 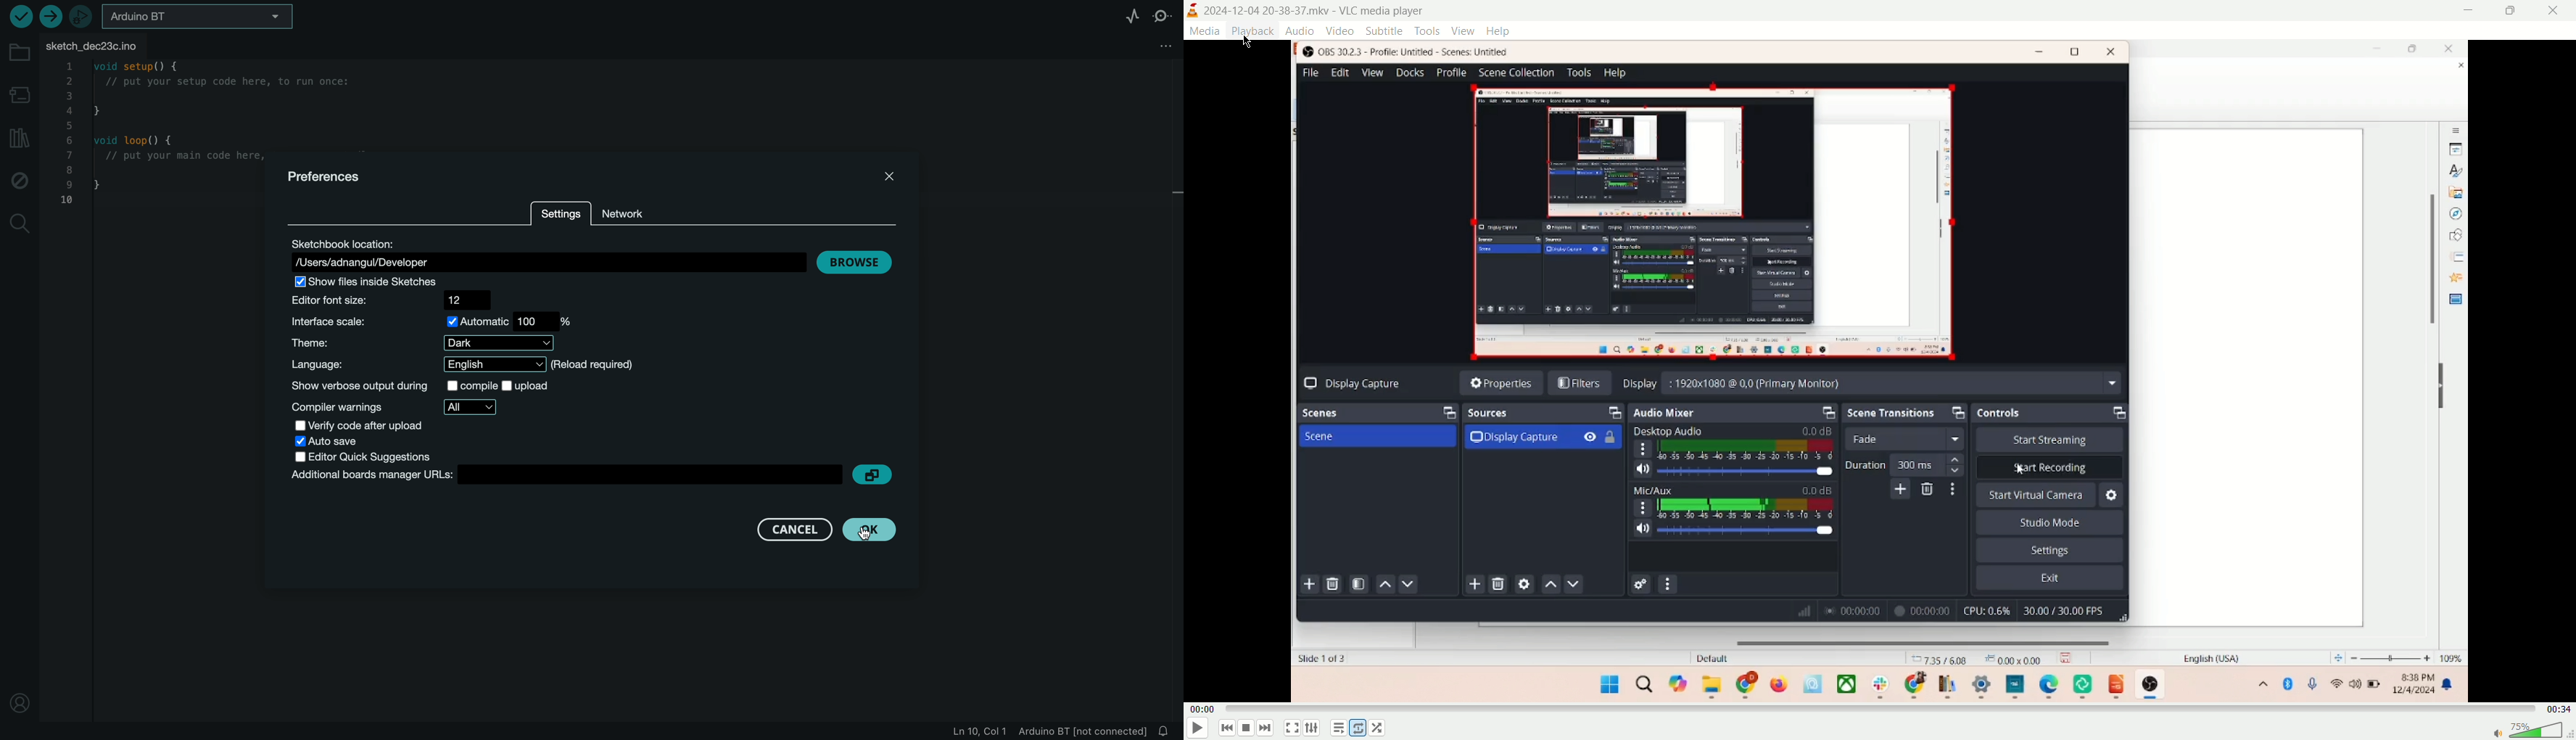 What do you see at coordinates (101, 45) in the screenshot?
I see `file tab` at bounding box center [101, 45].